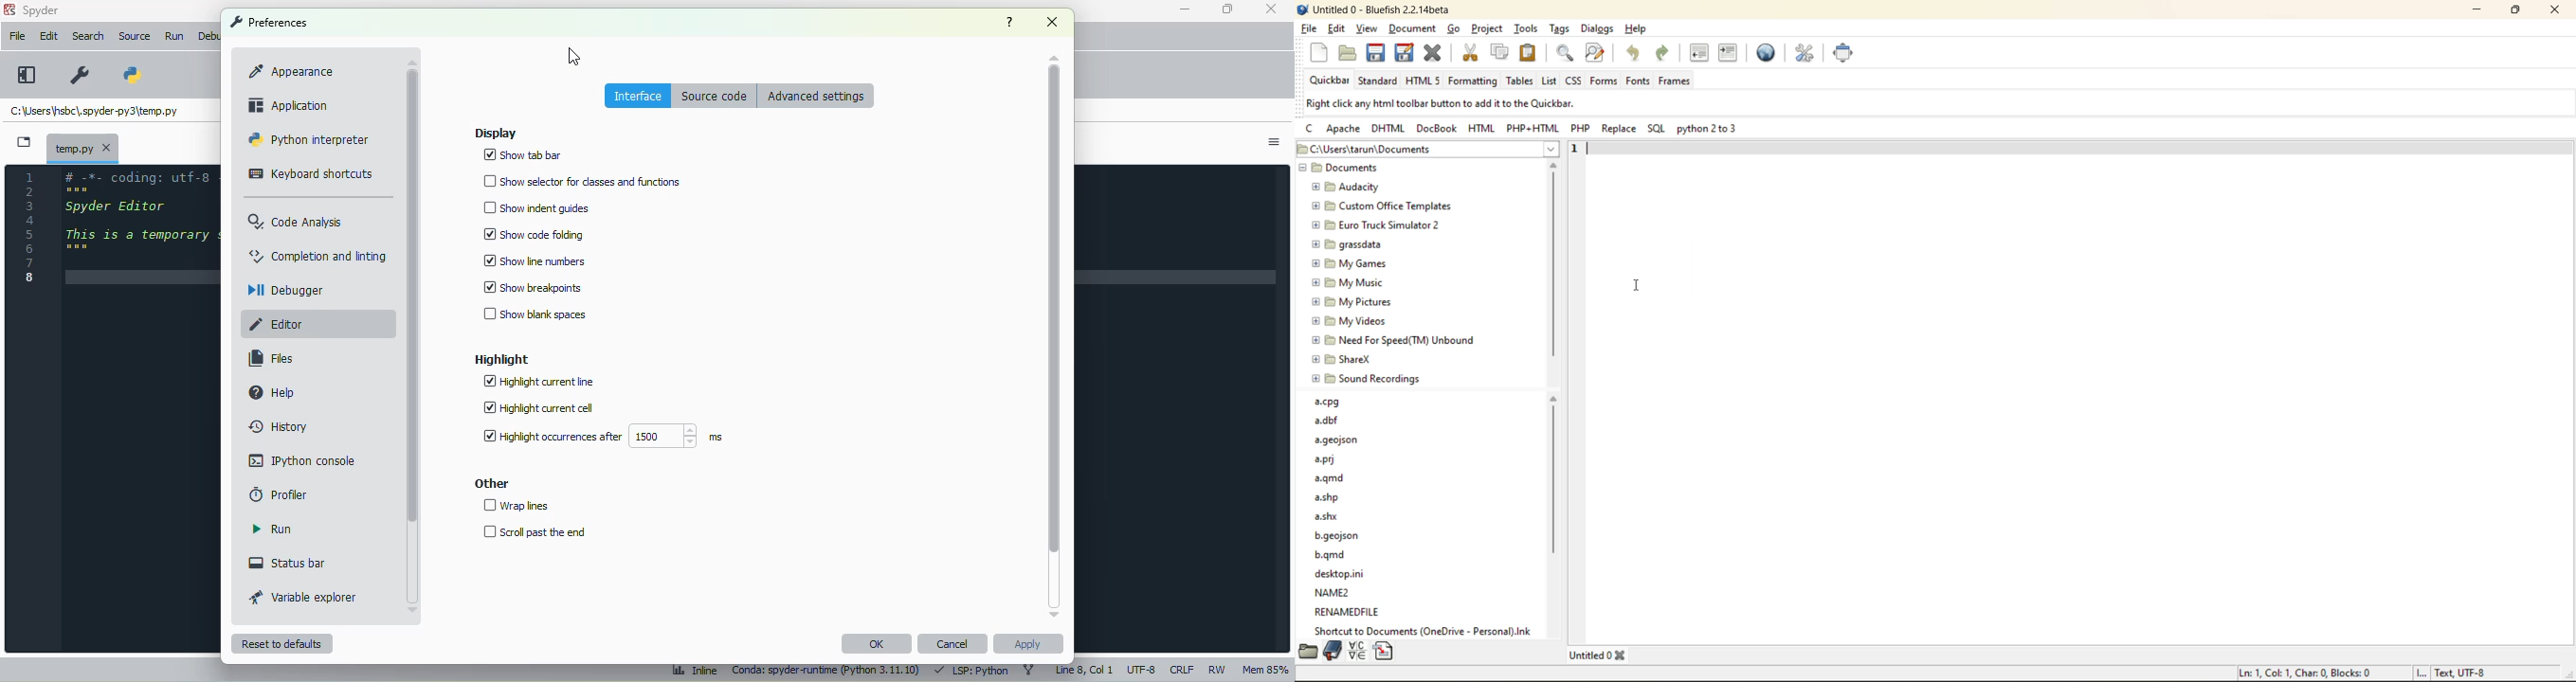  I want to click on show blank spaces, so click(534, 314).